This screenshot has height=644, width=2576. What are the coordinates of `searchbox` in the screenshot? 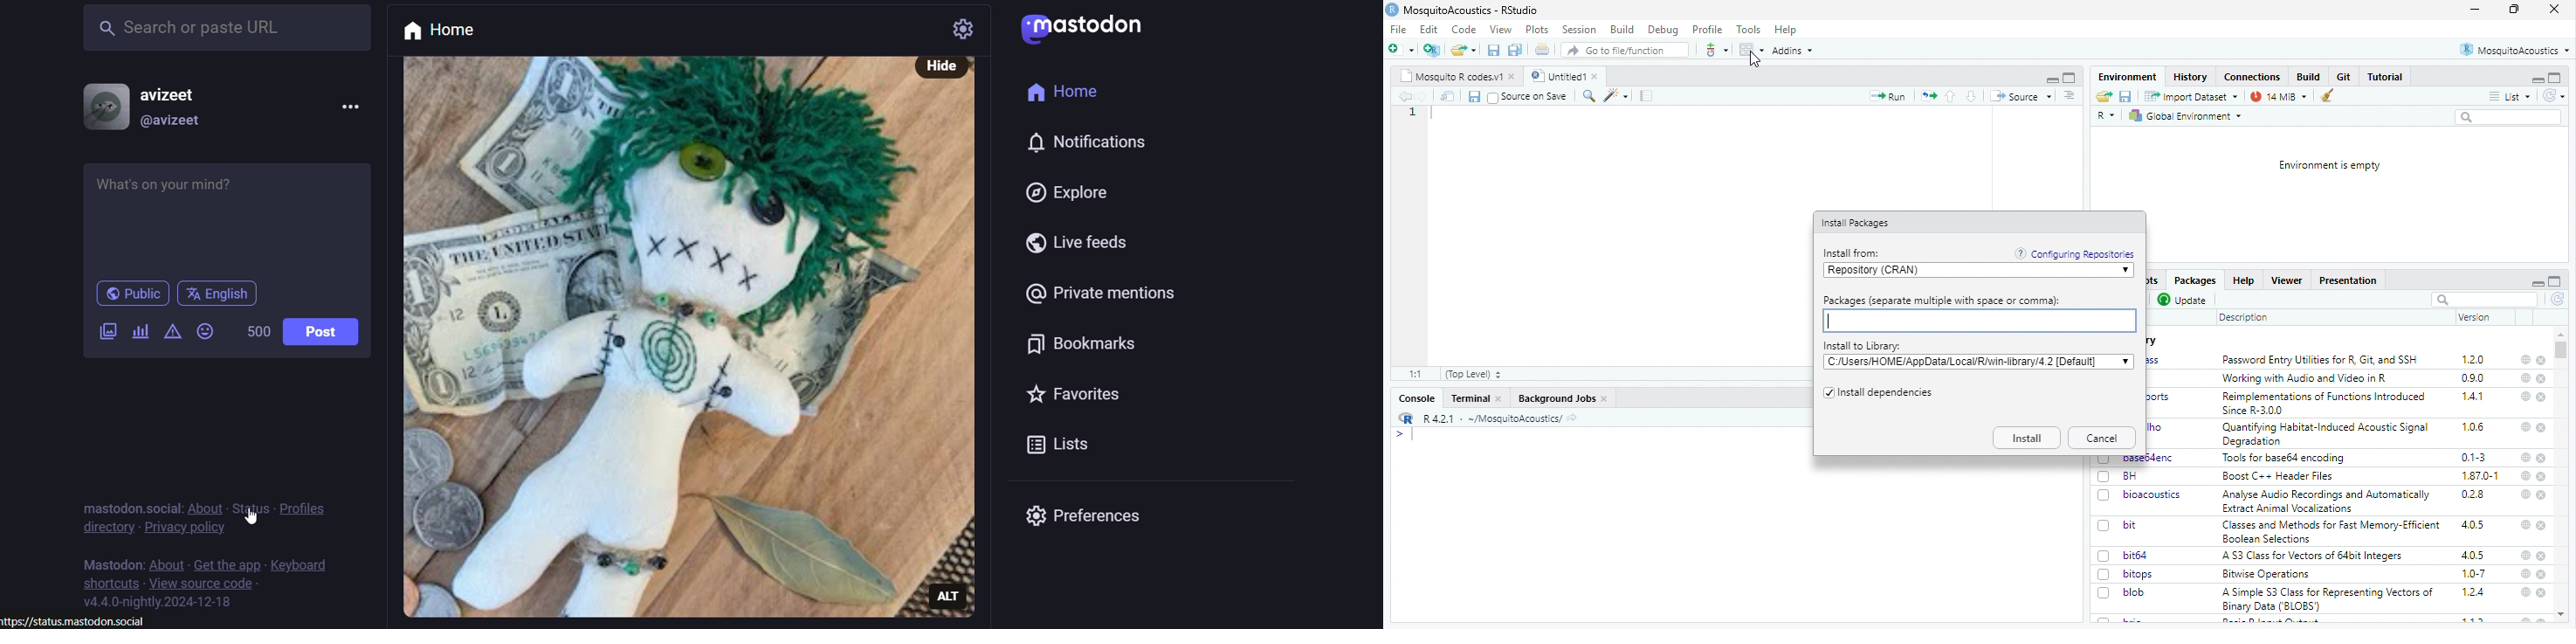 It's located at (2484, 300).